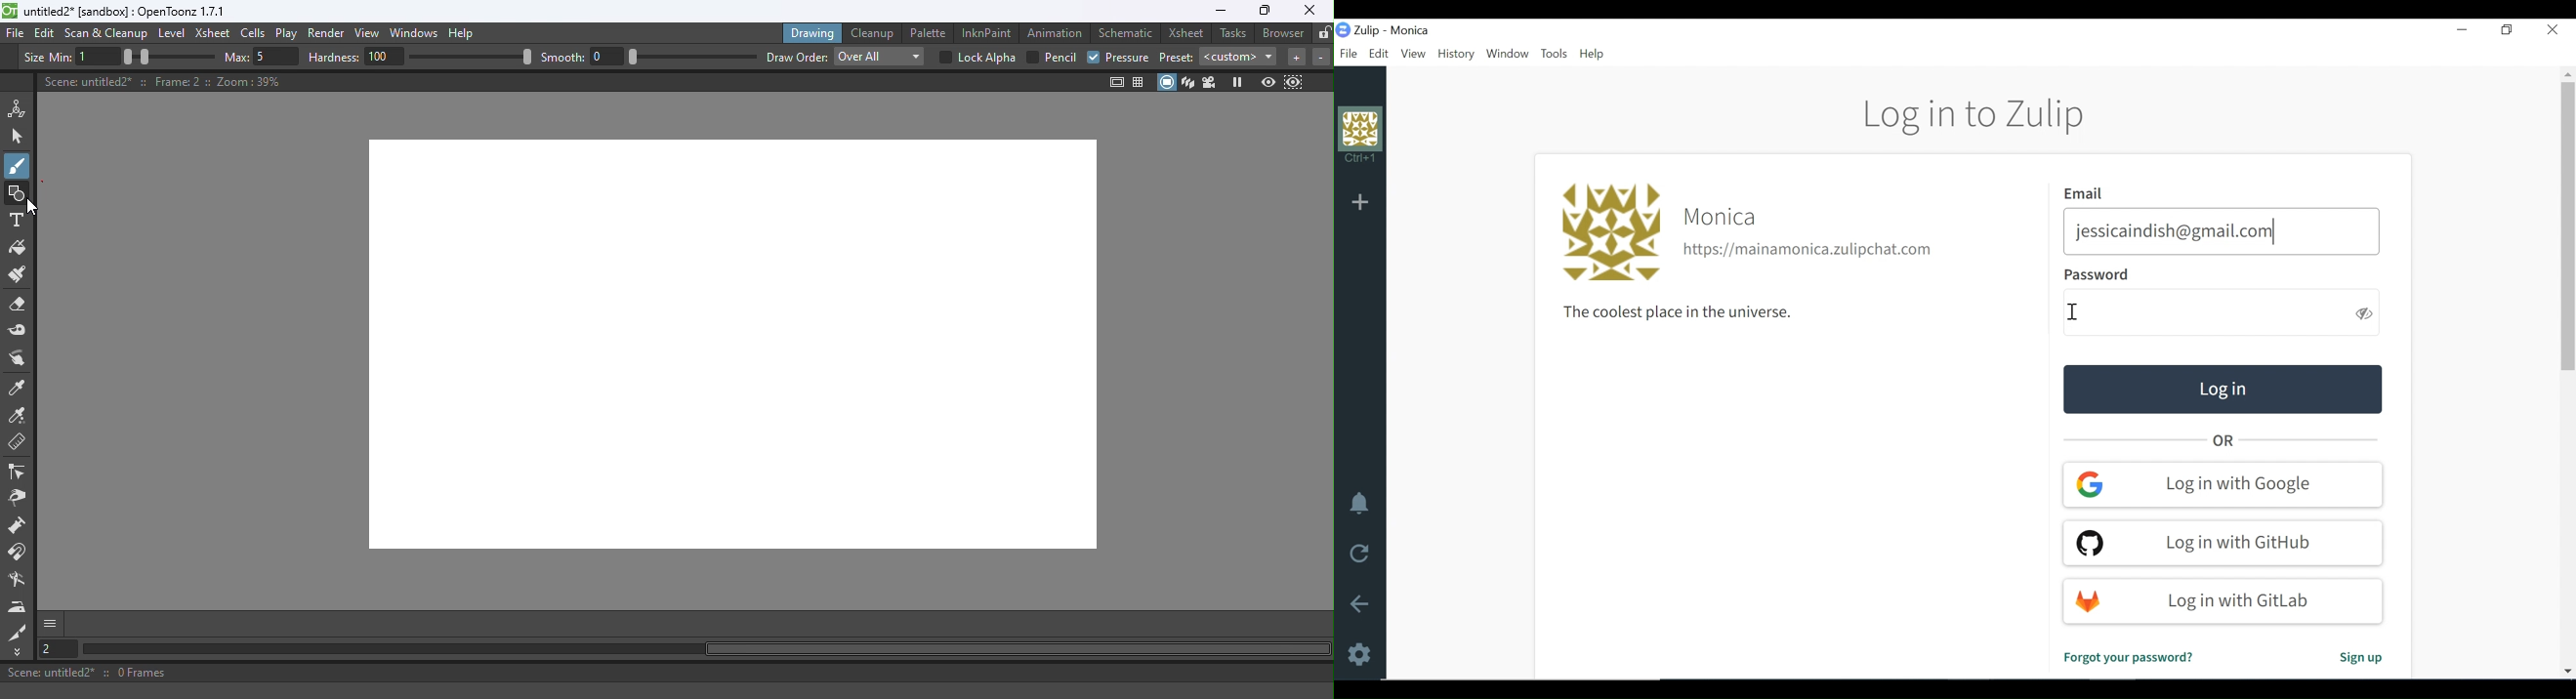 Image resolution: width=2576 pixels, height=700 pixels. What do you see at coordinates (2227, 441) in the screenshot?
I see `OR` at bounding box center [2227, 441].